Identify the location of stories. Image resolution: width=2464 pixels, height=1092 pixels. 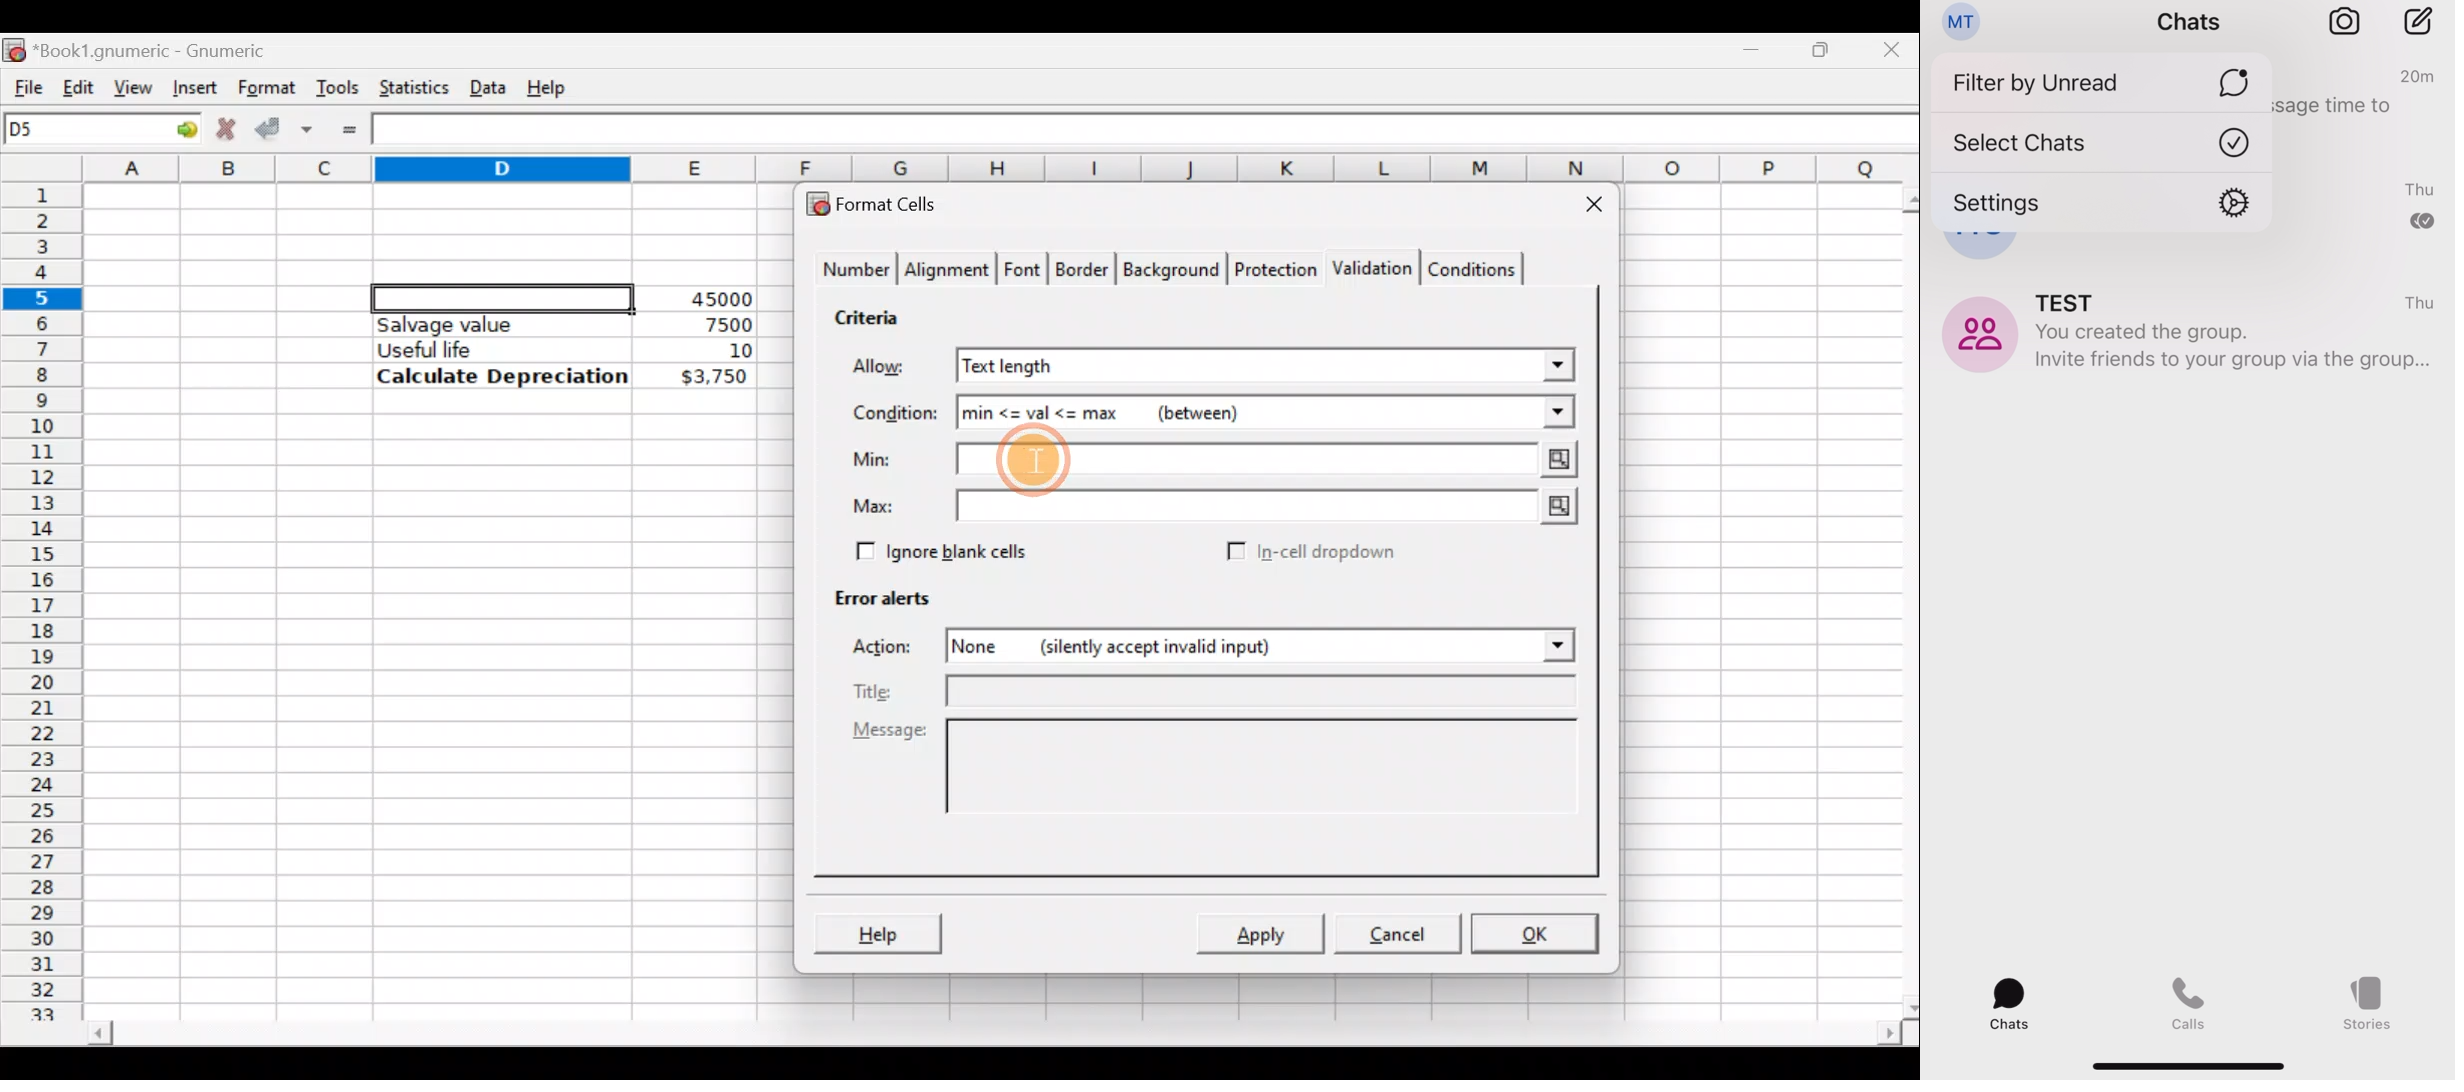
(2369, 1006).